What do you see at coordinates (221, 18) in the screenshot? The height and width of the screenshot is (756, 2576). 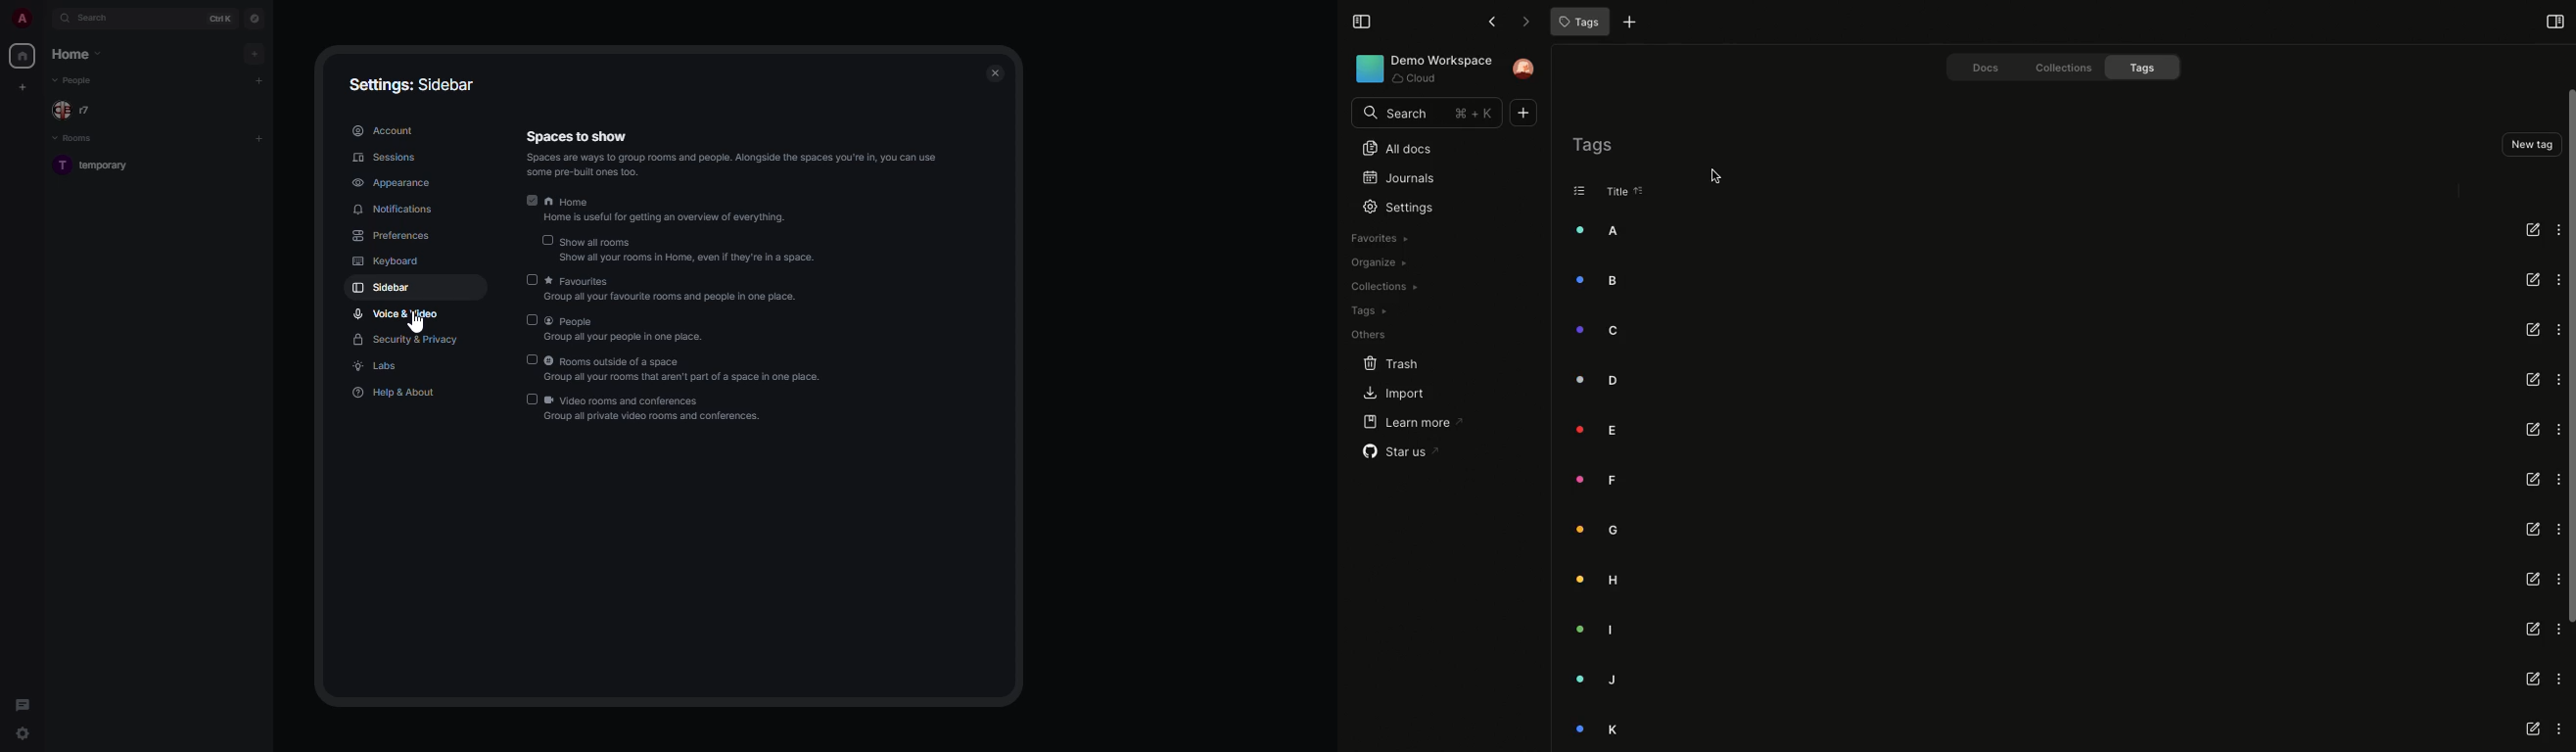 I see `ctrl K` at bounding box center [221, 18].